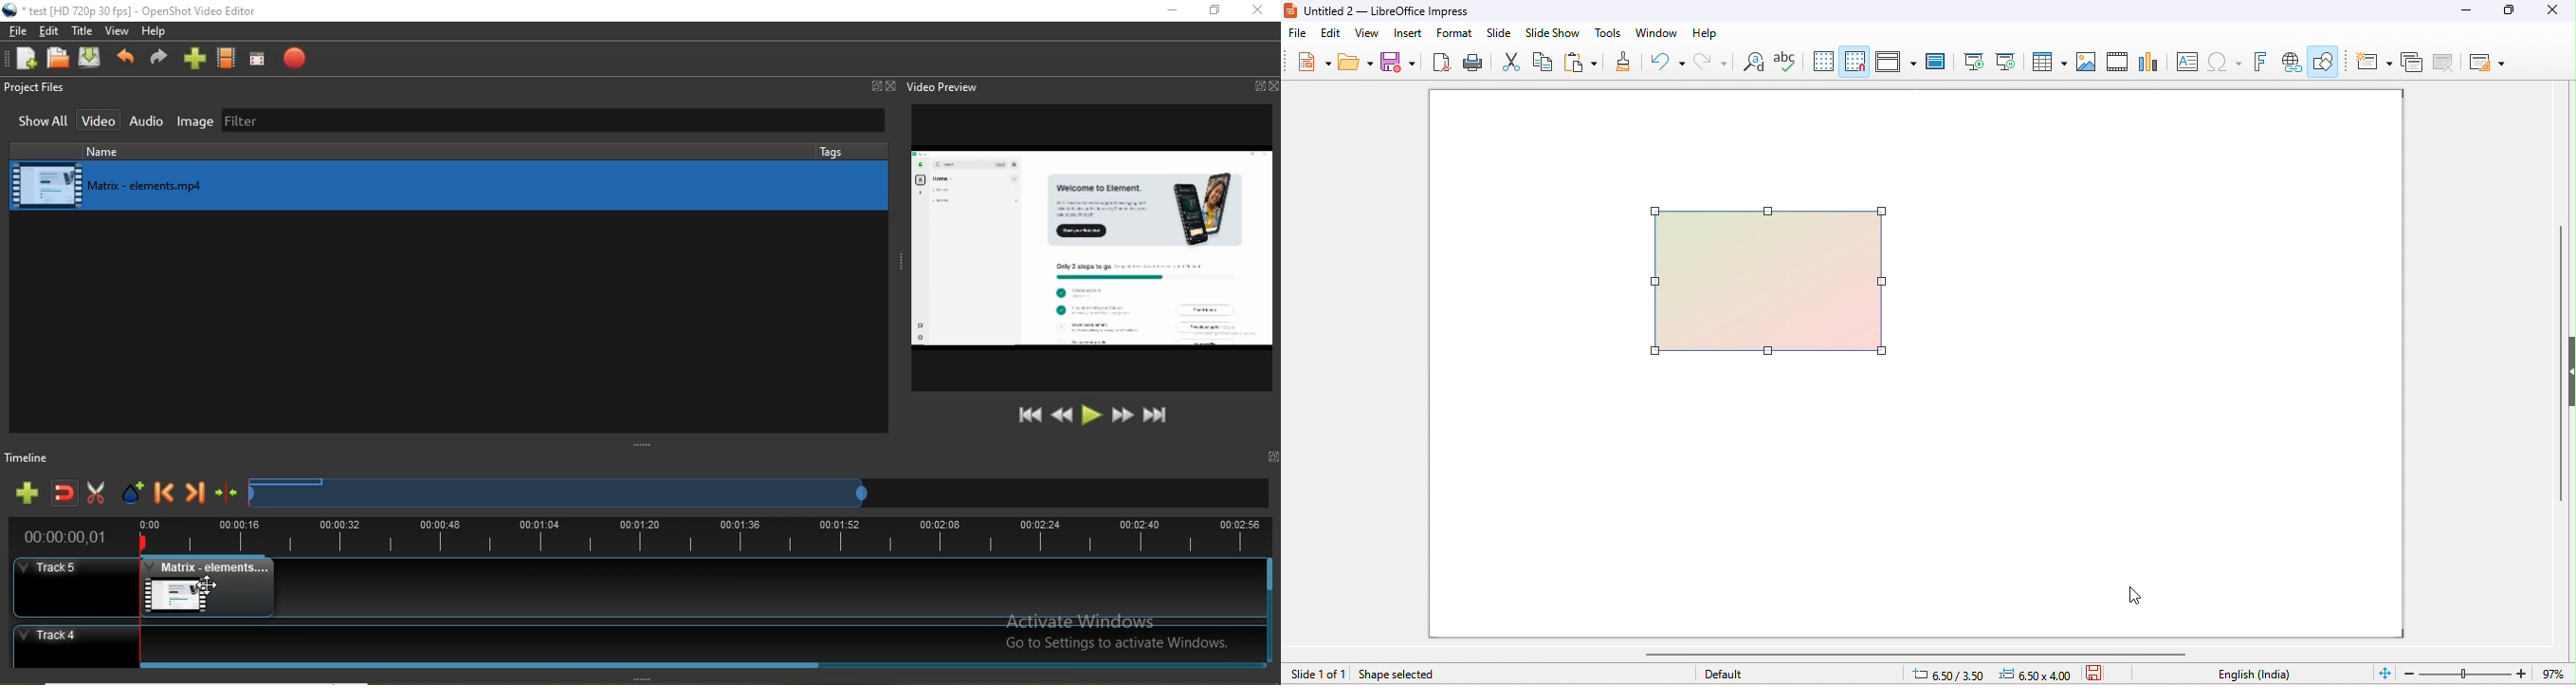 This screenshot has width=2576, height=700. Describe the element at coordinates (1543, 61) in the screenshot. I see `copy` at that location.